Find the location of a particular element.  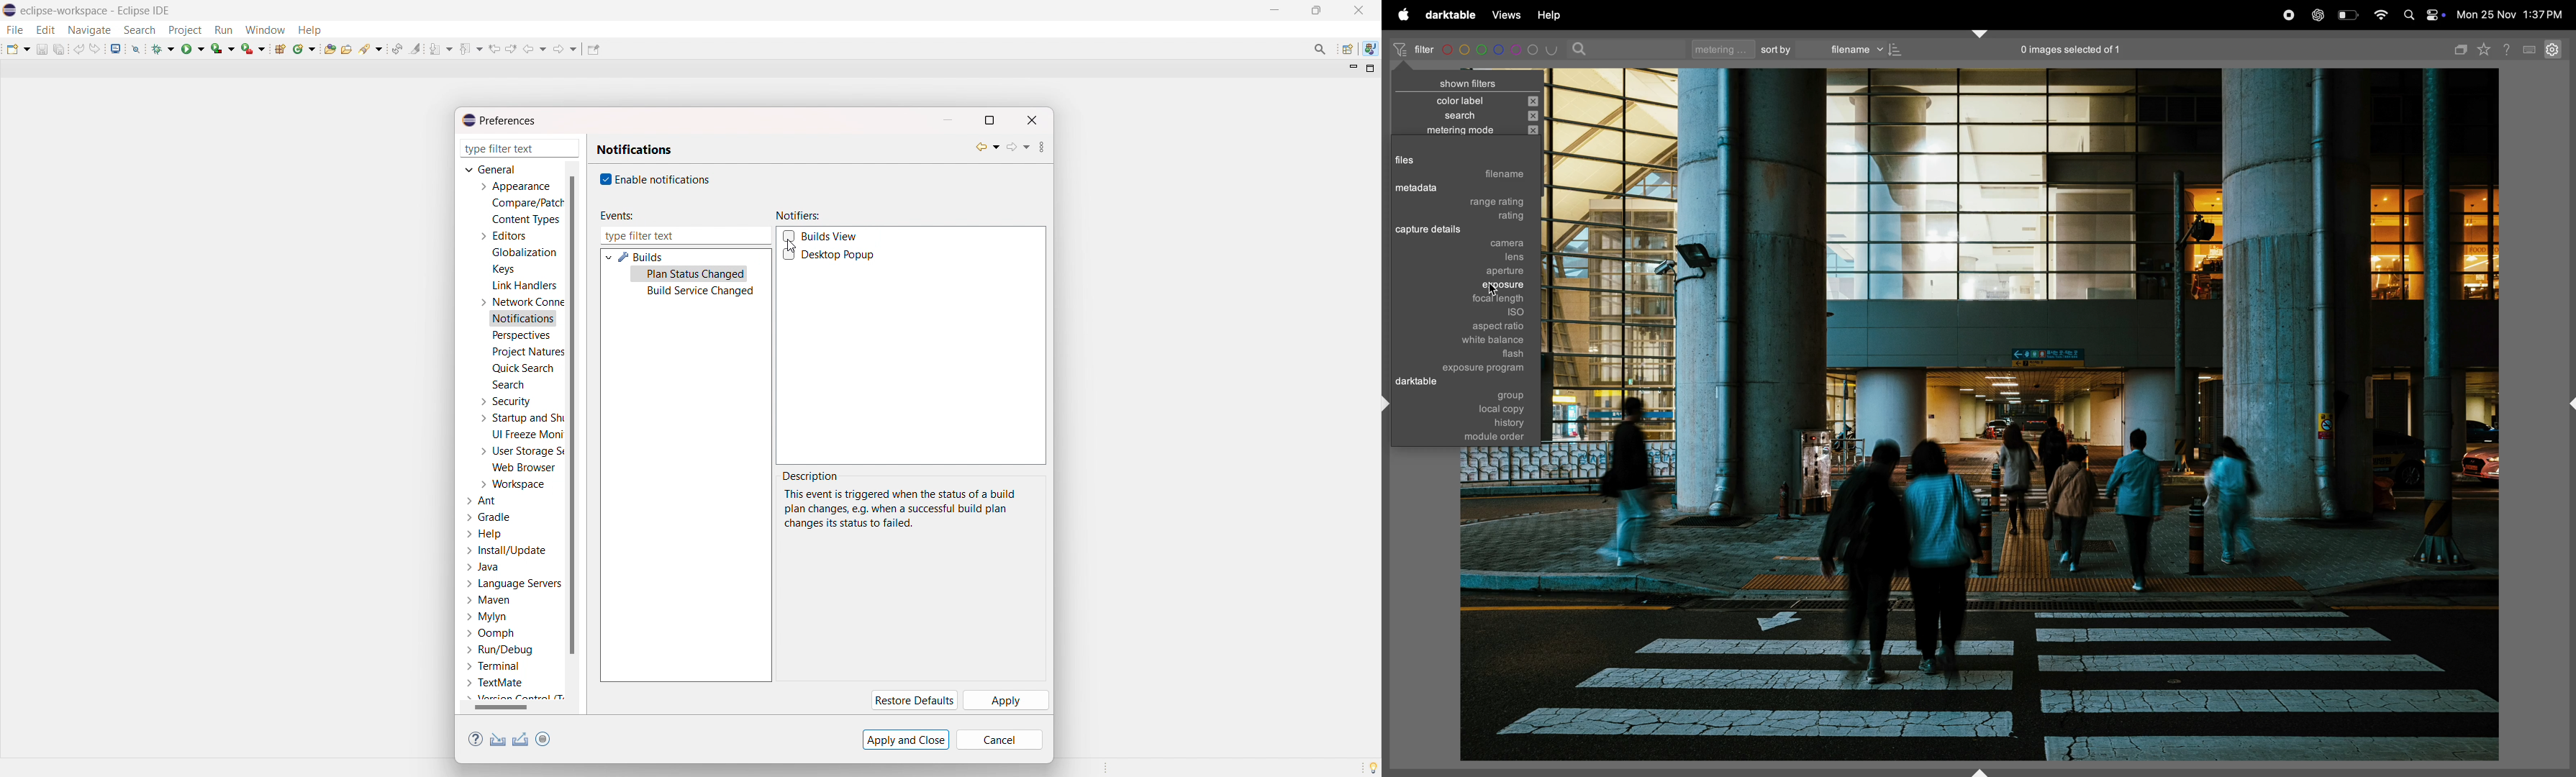

tip of the day is located at coordinates (1373, 767).